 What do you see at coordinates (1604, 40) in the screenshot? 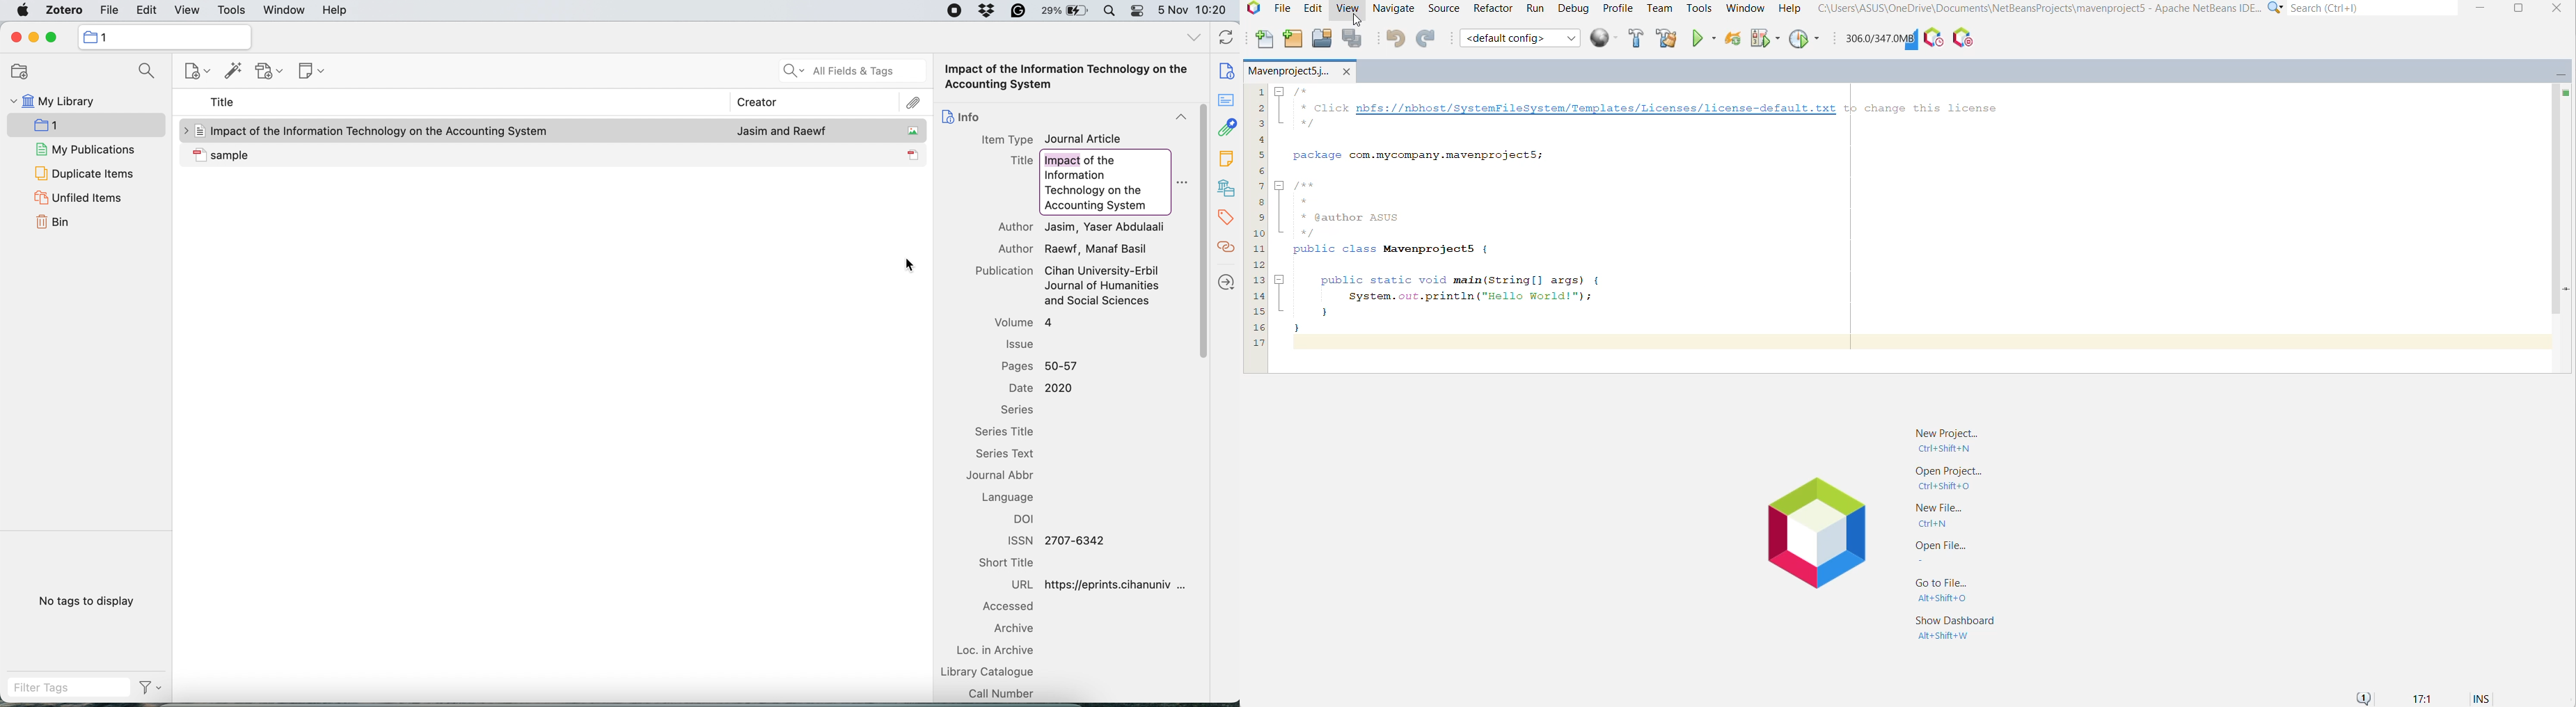
I see `Run` at bounding box center [1604, 40].